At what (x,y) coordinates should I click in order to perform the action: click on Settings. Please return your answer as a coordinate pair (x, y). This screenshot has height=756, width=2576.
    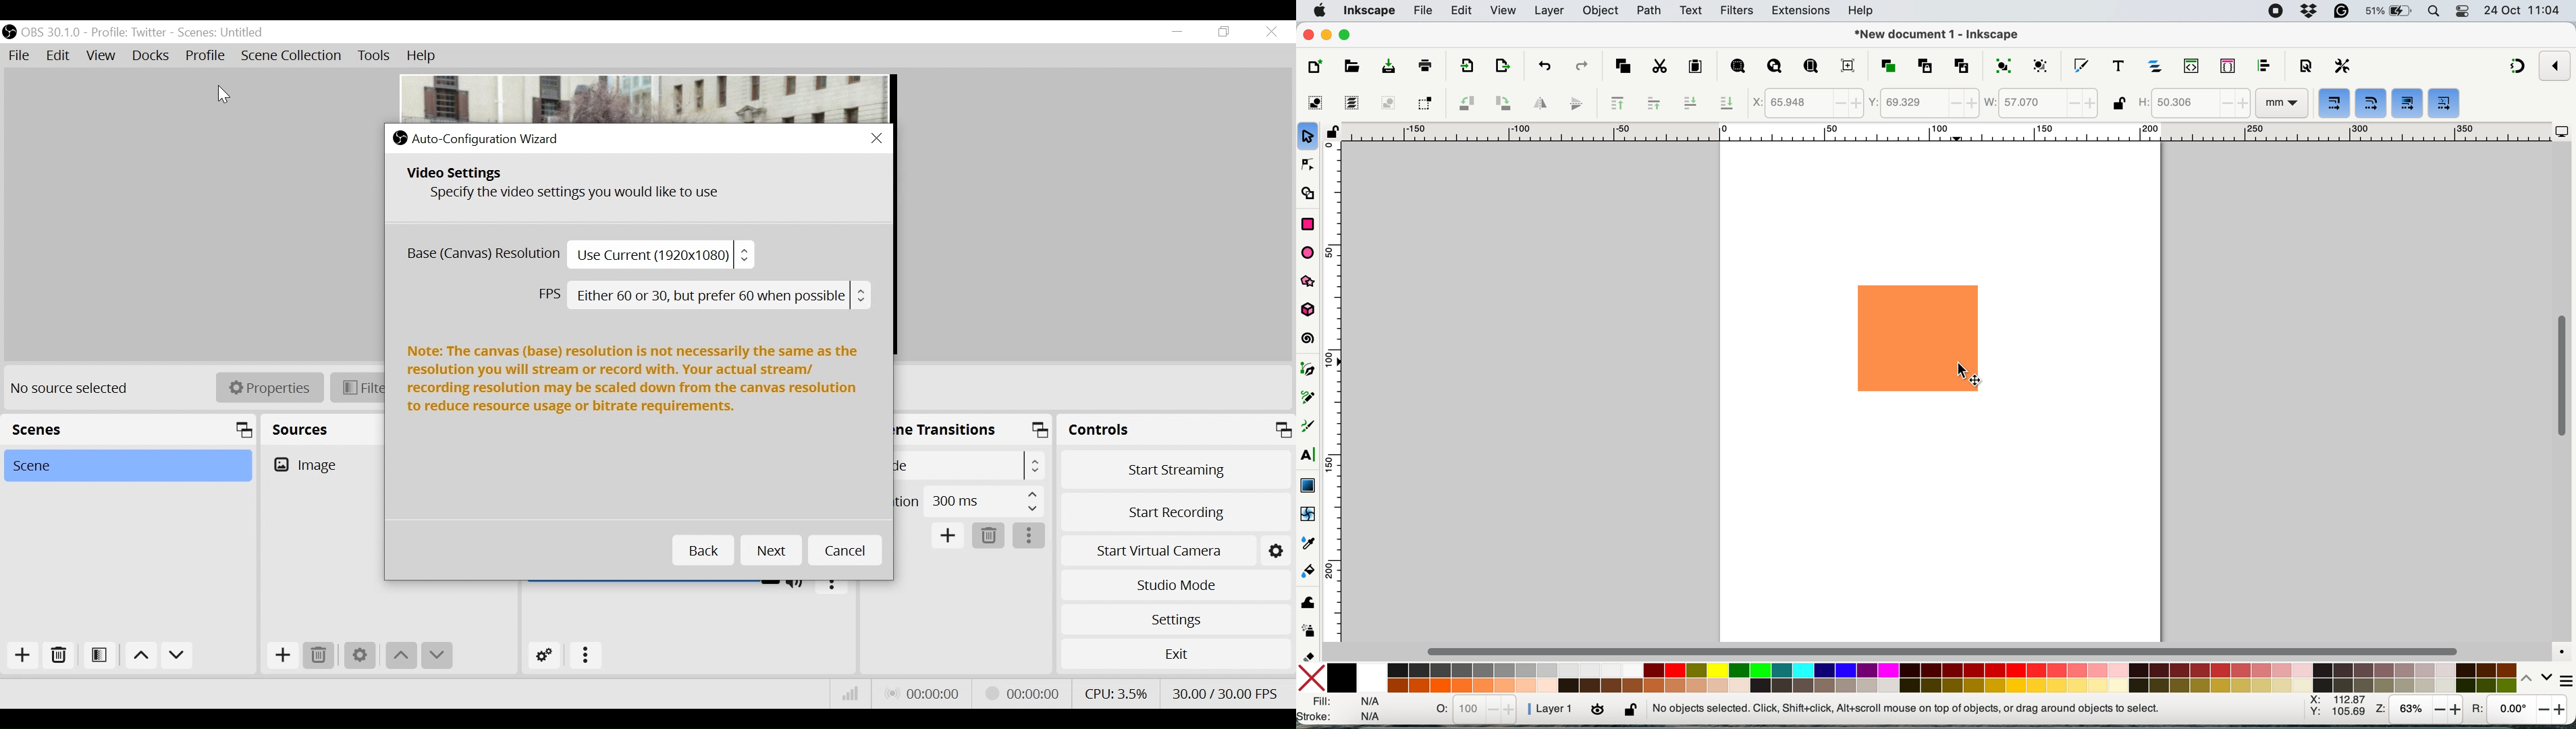
    Looking at the image, I should click on (358, 656).